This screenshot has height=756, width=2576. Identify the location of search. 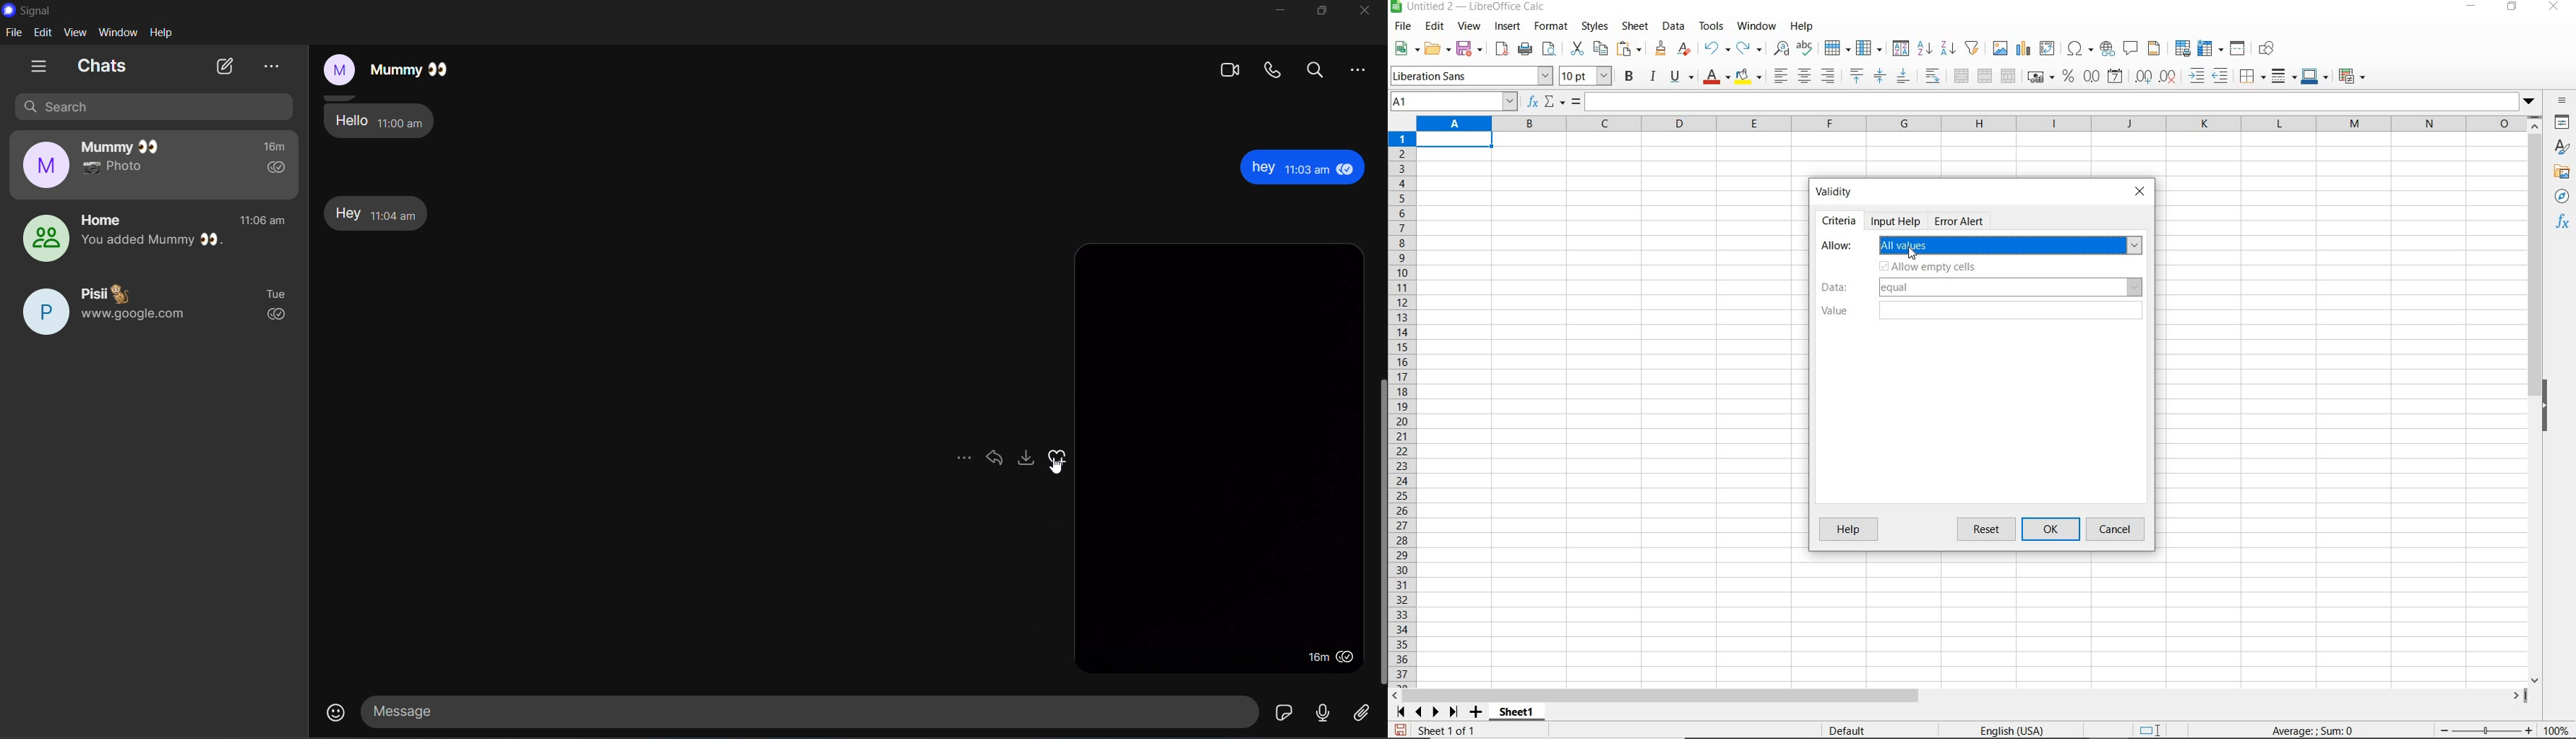
(154, 106).